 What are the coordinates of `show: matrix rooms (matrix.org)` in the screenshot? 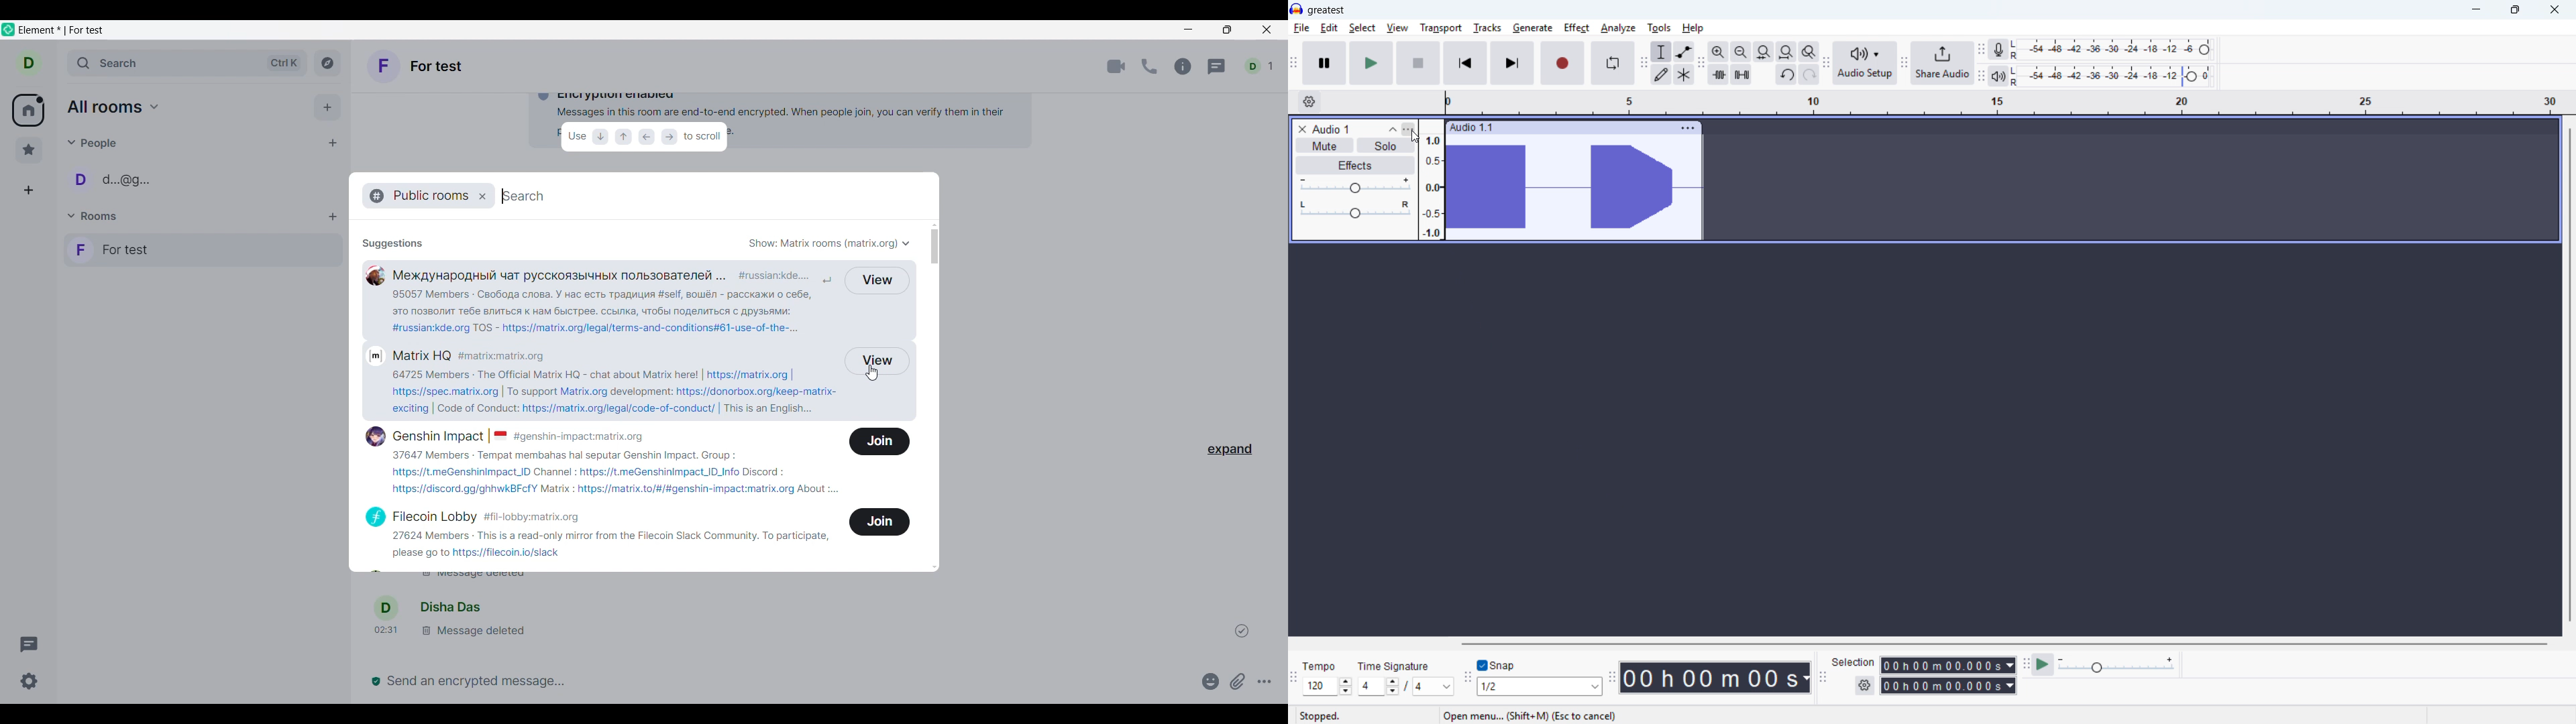 It's located at (832, 242).